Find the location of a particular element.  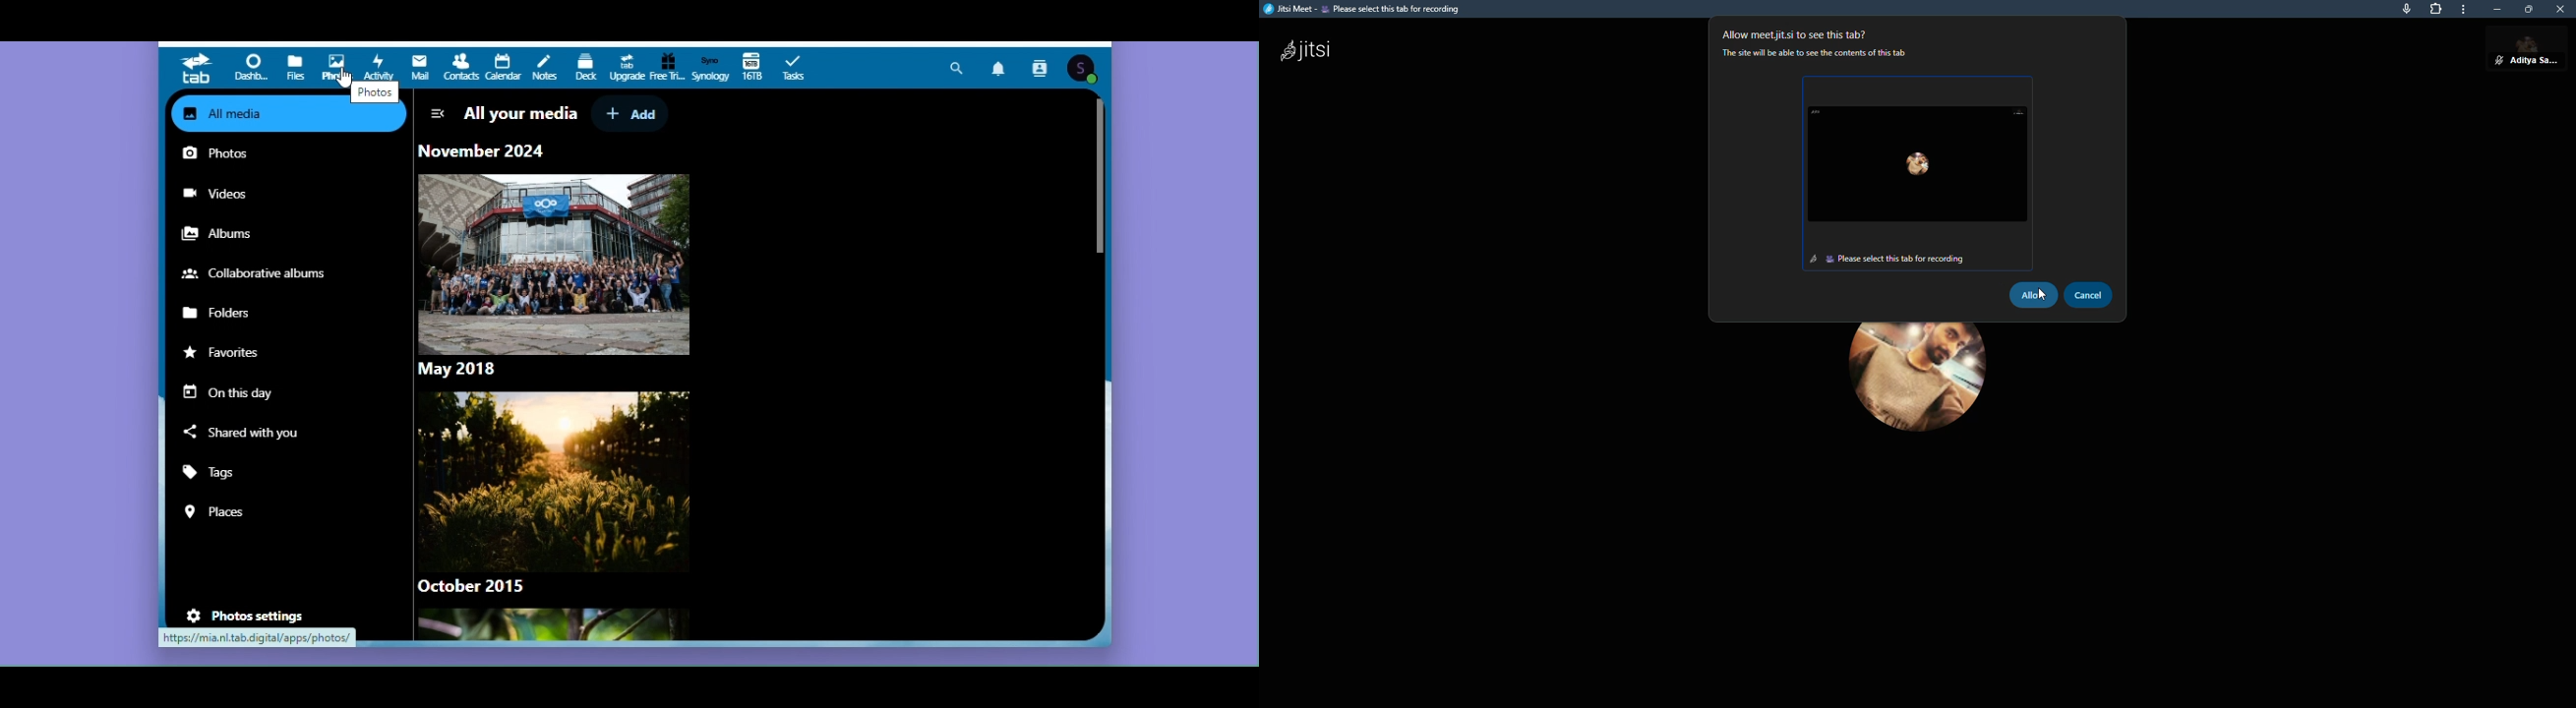

Vertical scroll bar is located at coordinates (1102, 187).